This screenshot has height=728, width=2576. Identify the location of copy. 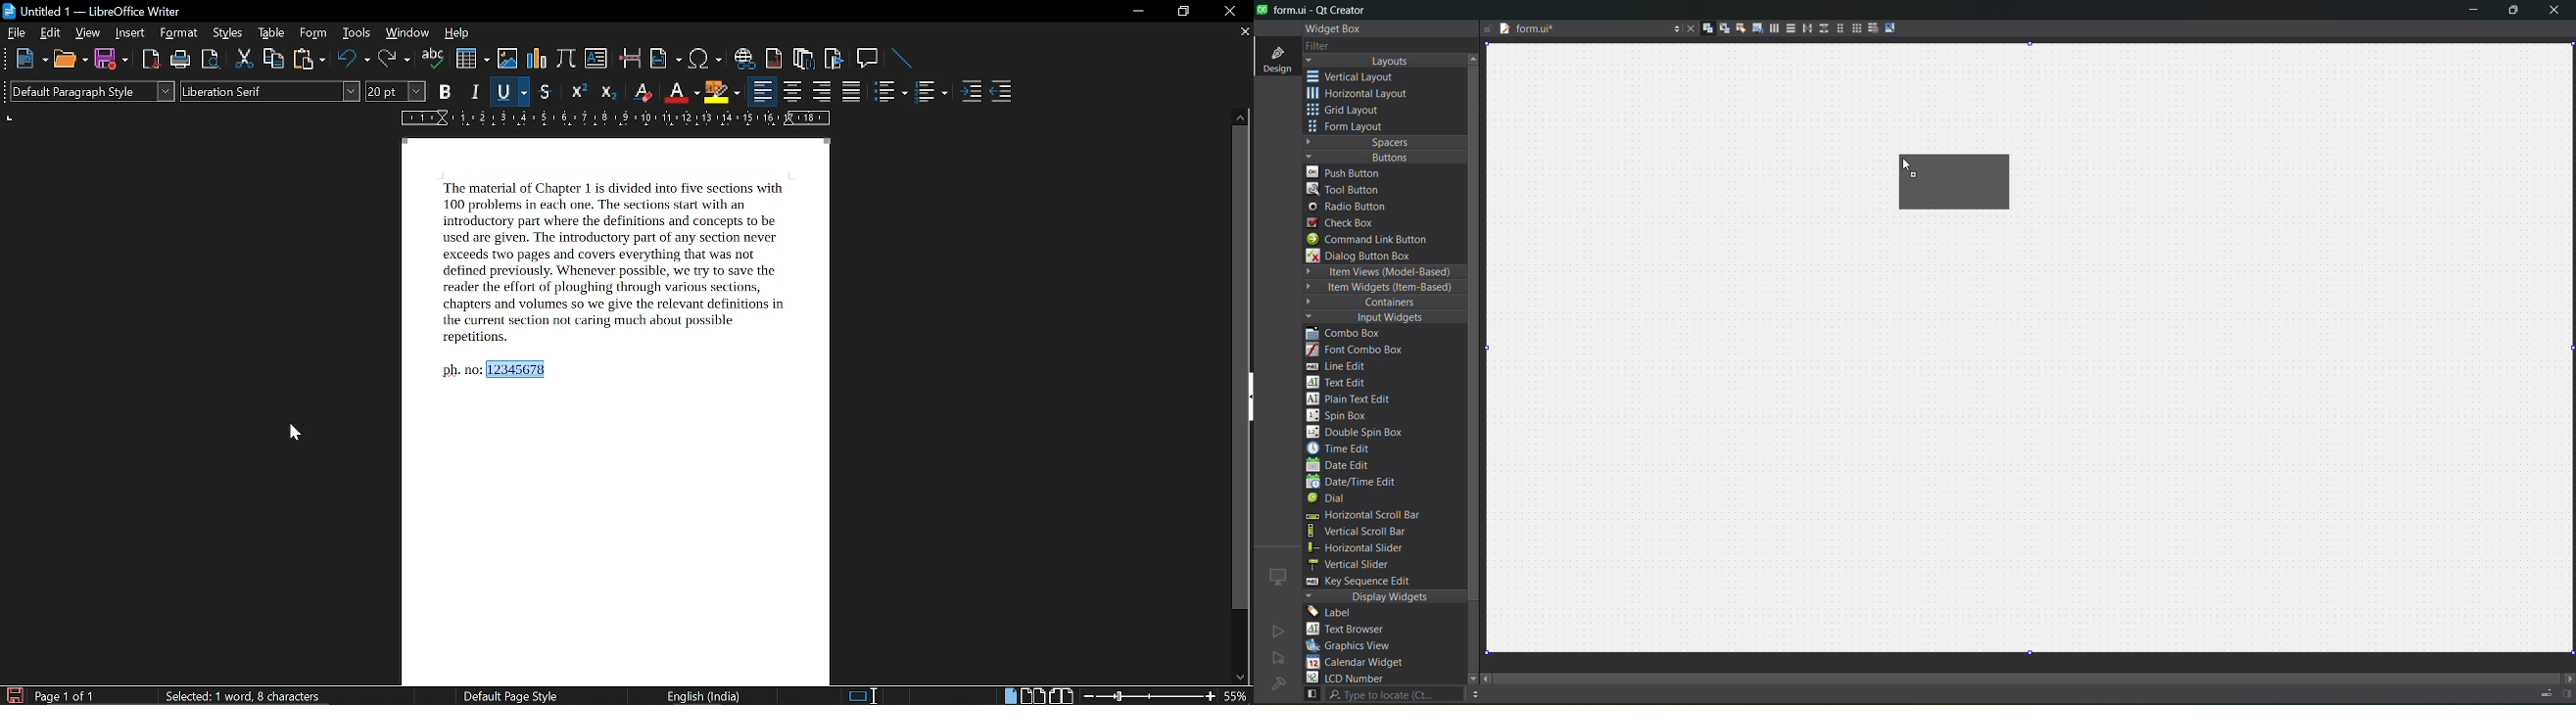
(274, 60).